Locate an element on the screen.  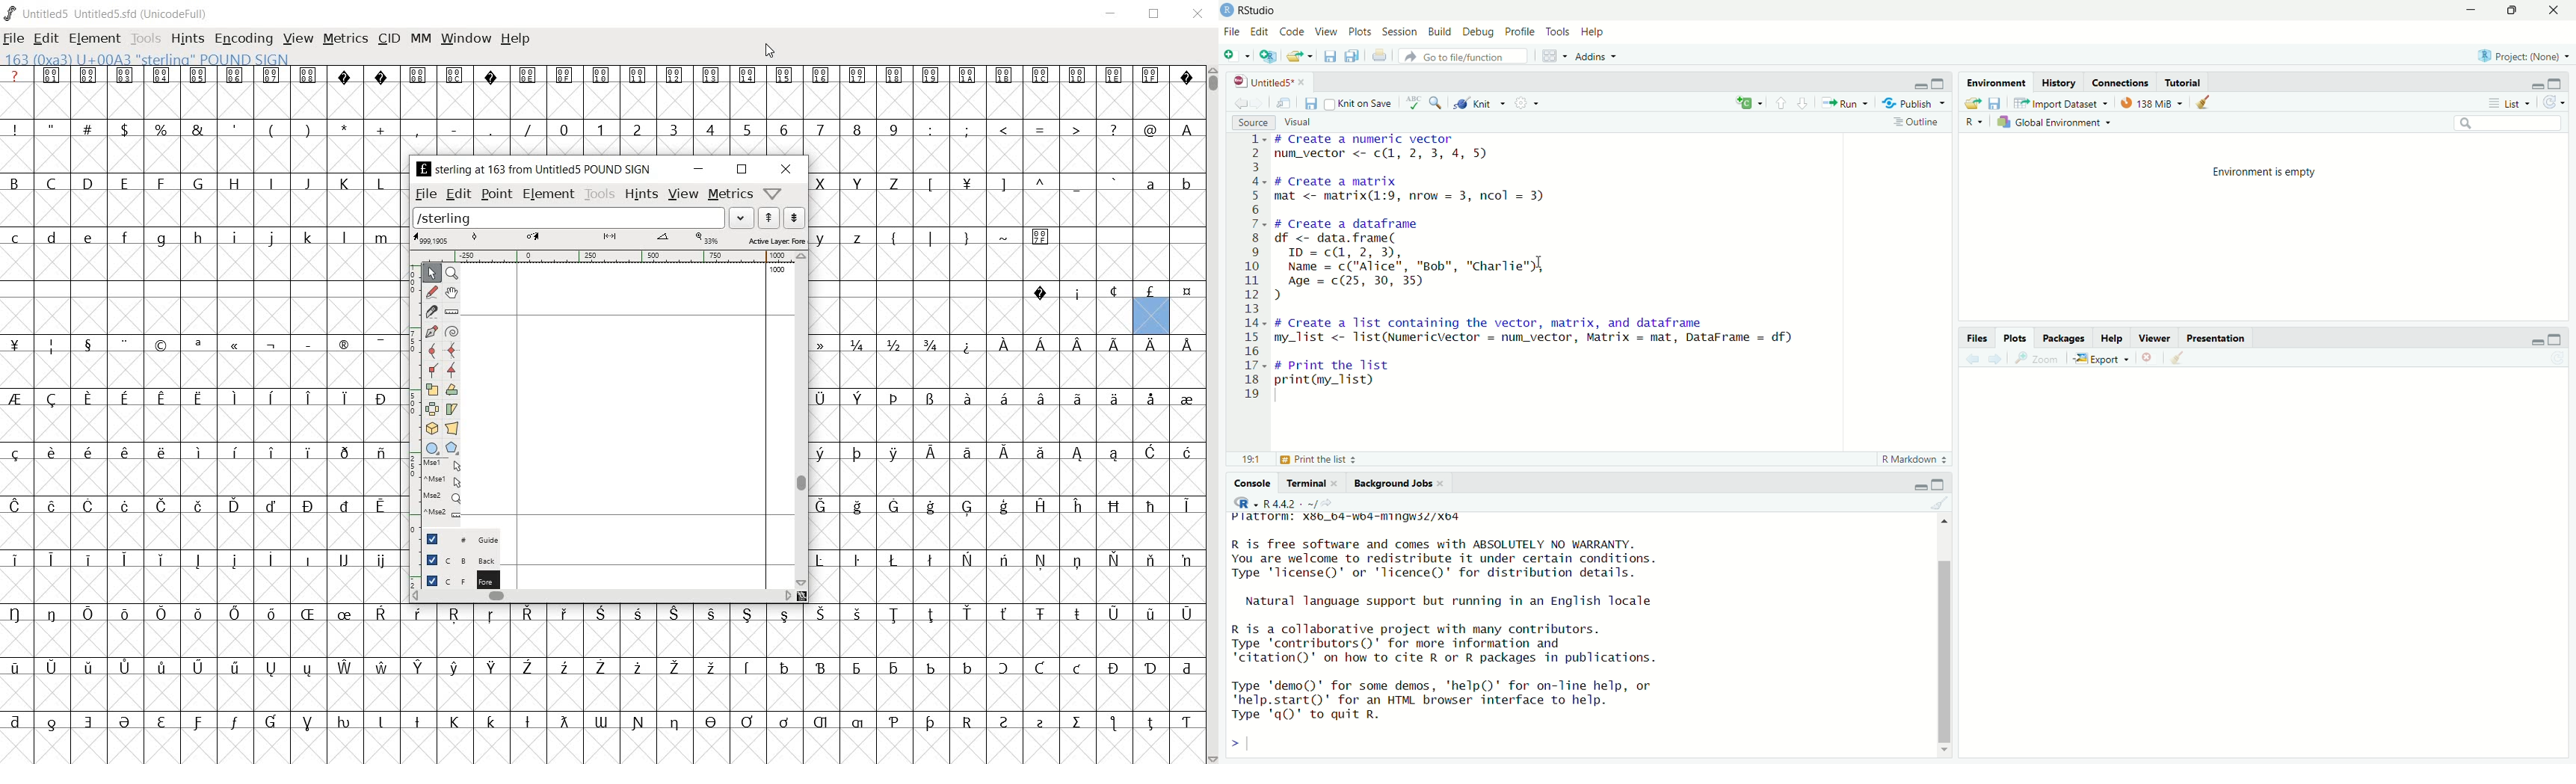
1/4 is located at coordinates (857, 345).